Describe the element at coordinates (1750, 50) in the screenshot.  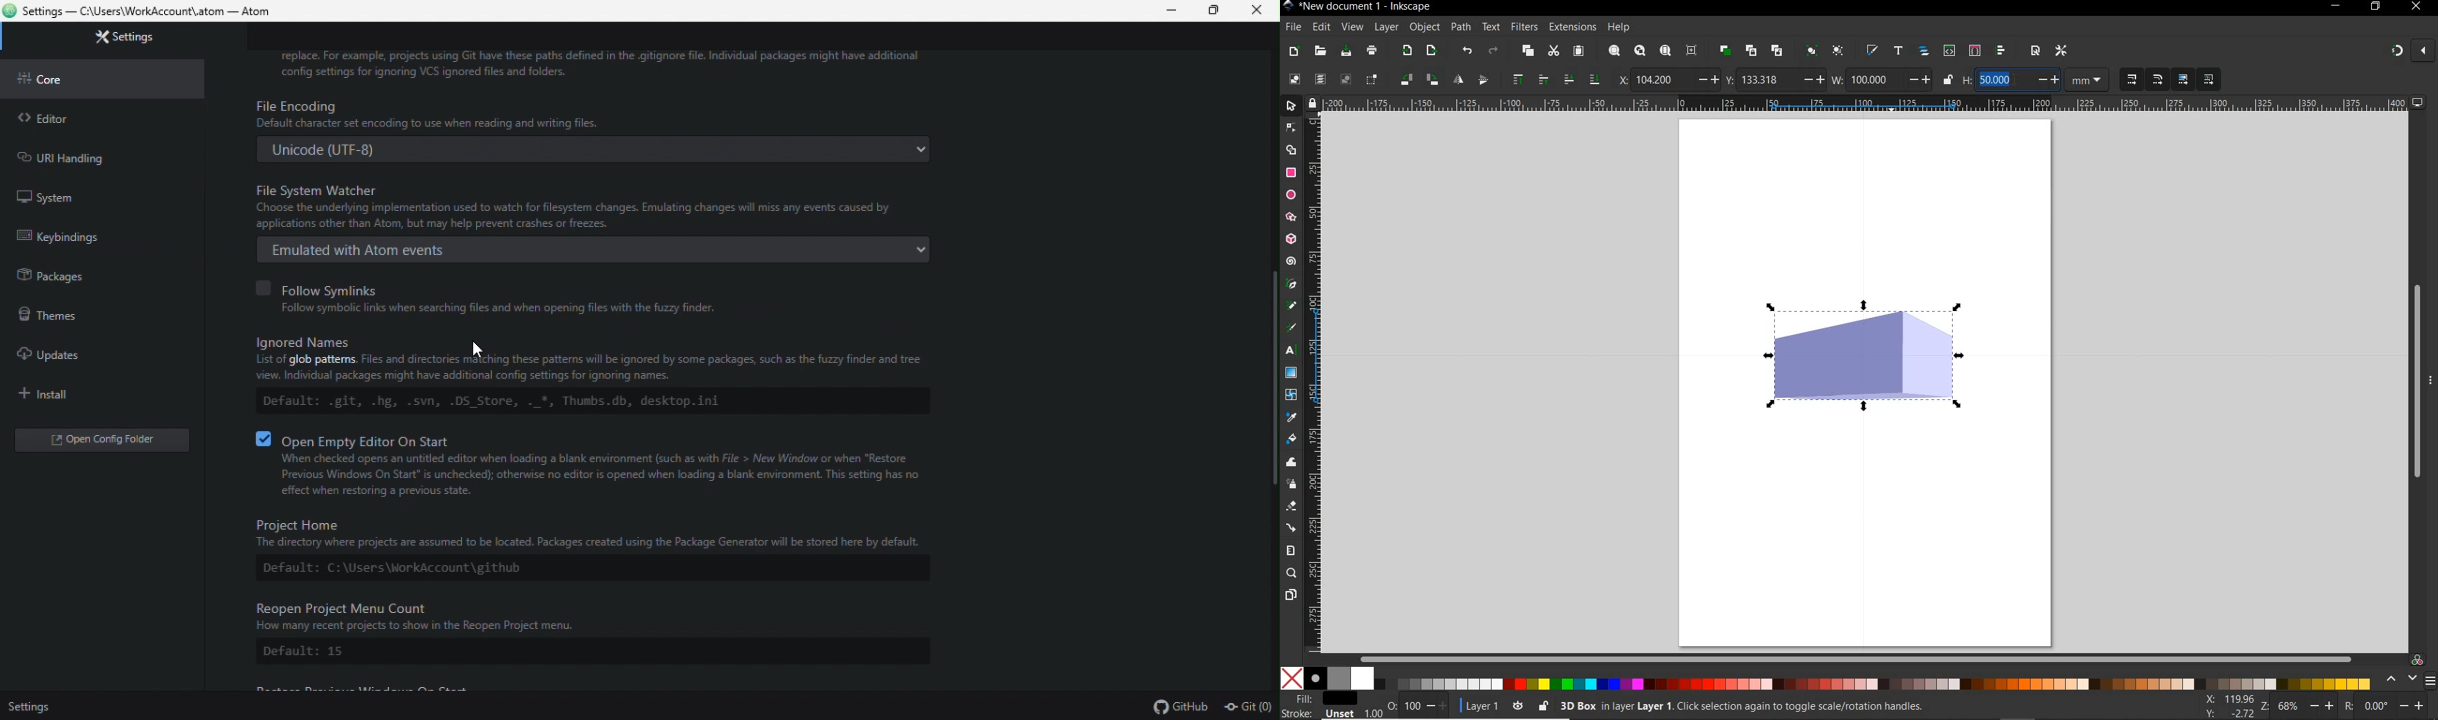
I see `create clone` at that location.